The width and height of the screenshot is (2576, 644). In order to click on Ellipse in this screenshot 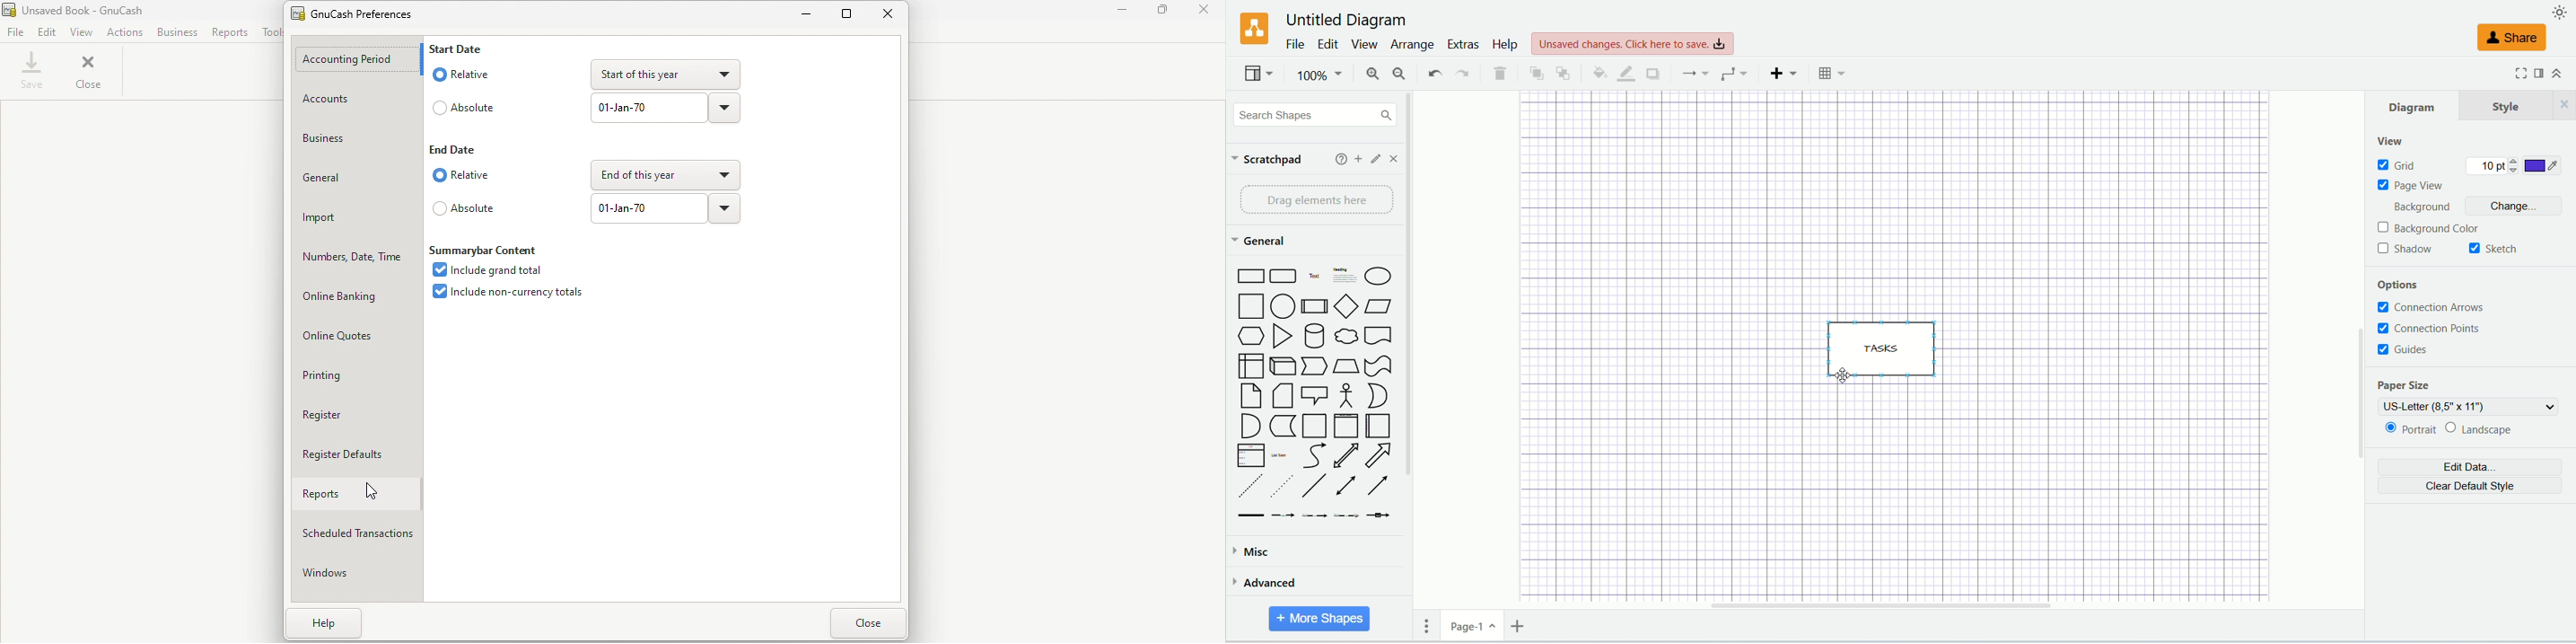, I will do `click(1379, 276)`.